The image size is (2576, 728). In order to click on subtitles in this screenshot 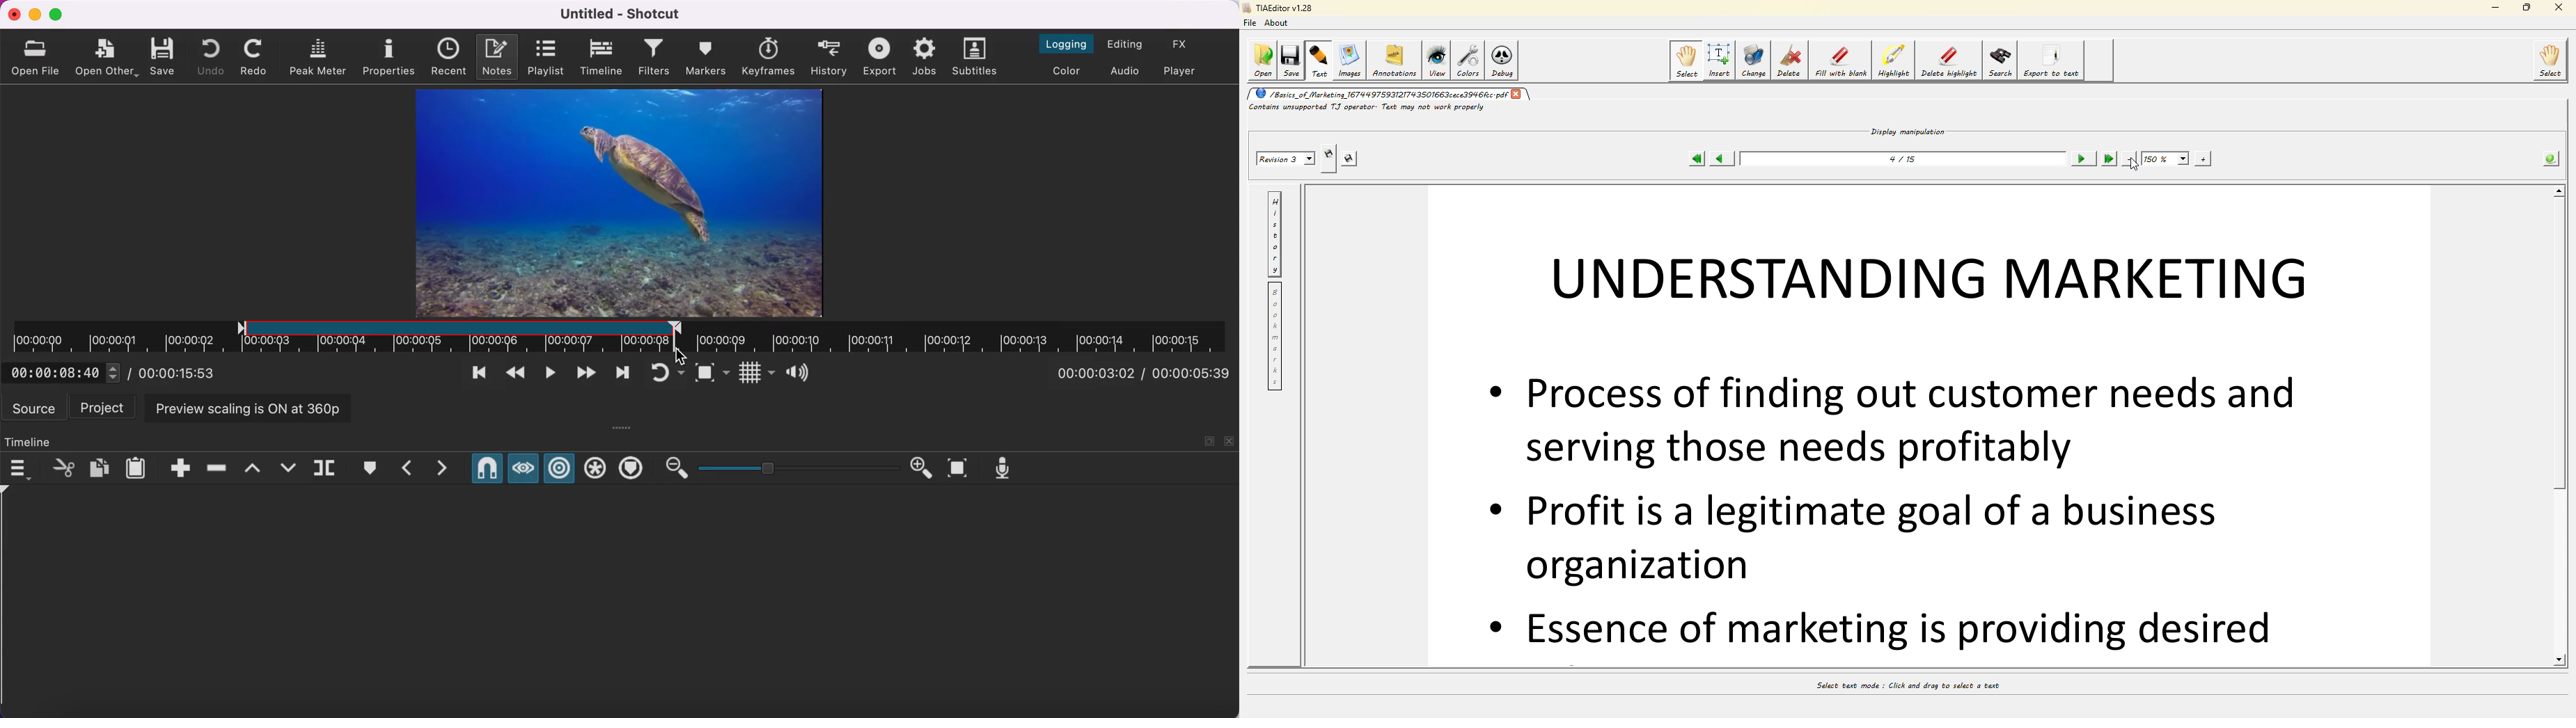, I will do `click(979, 57)`.